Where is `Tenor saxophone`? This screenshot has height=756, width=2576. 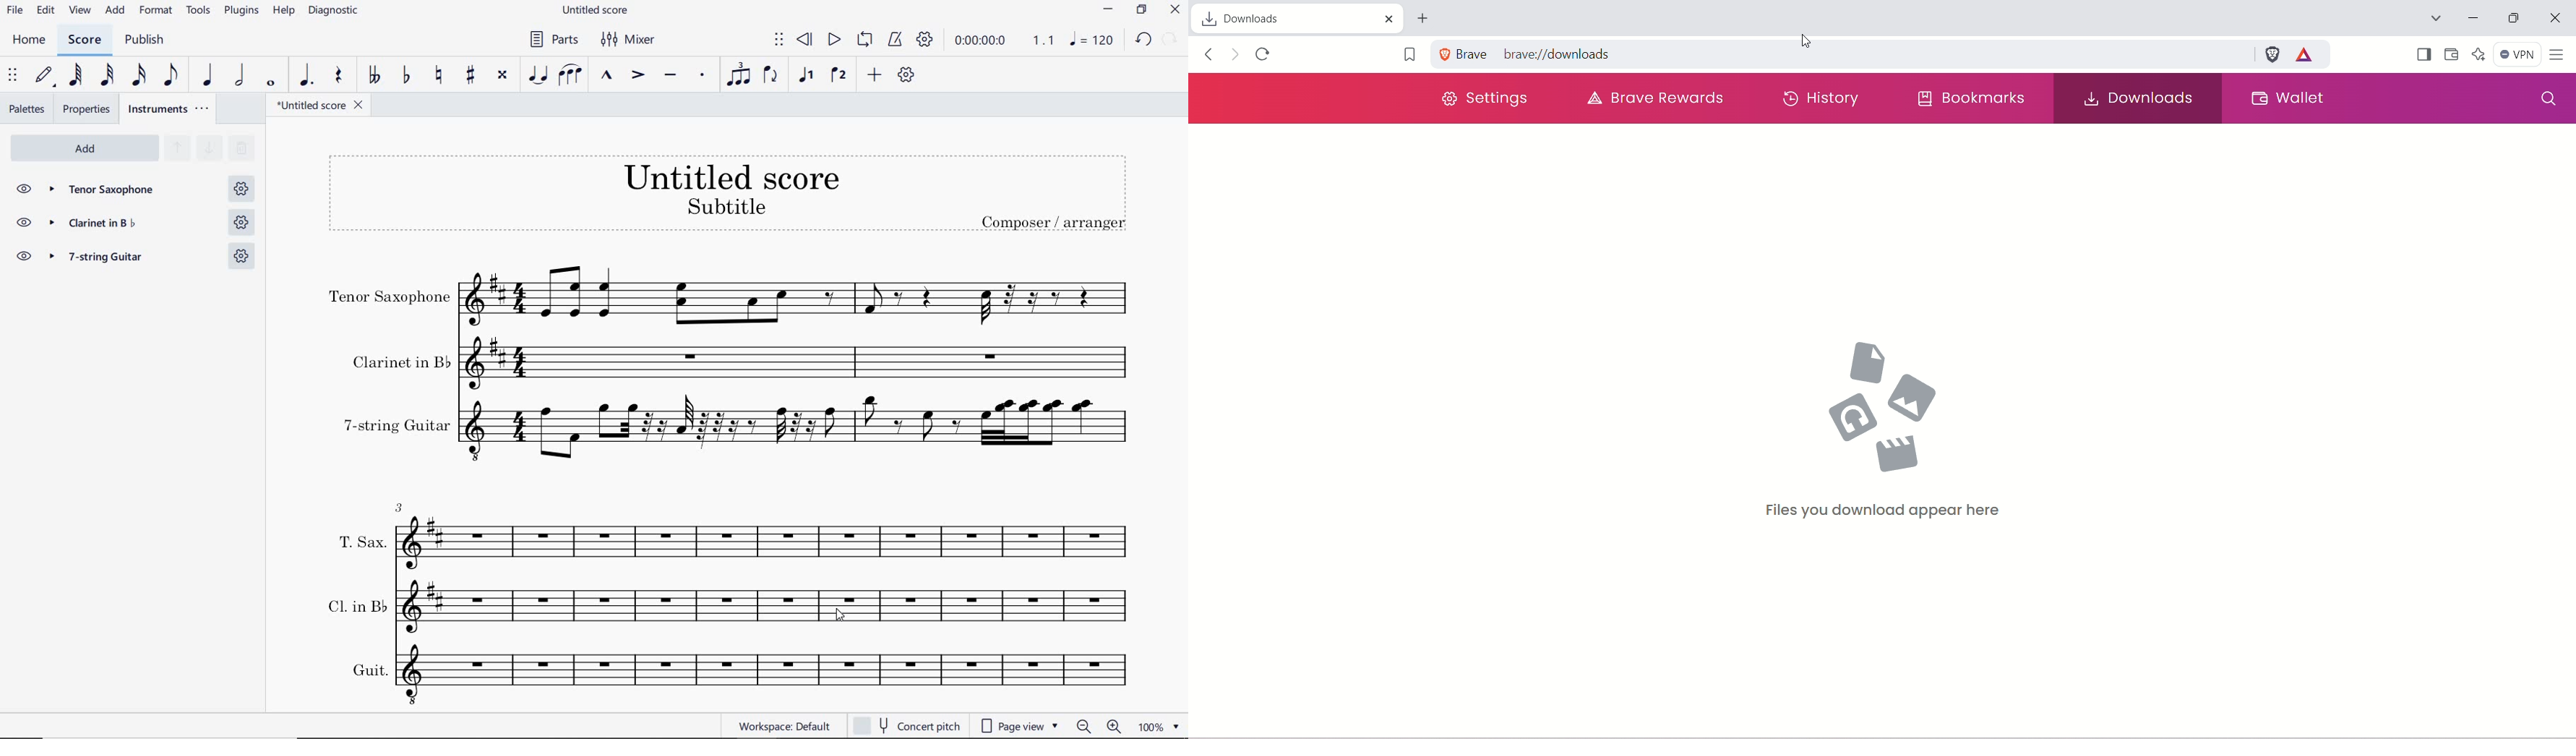 Tenor saxophone is located at coordinates (110, 190).